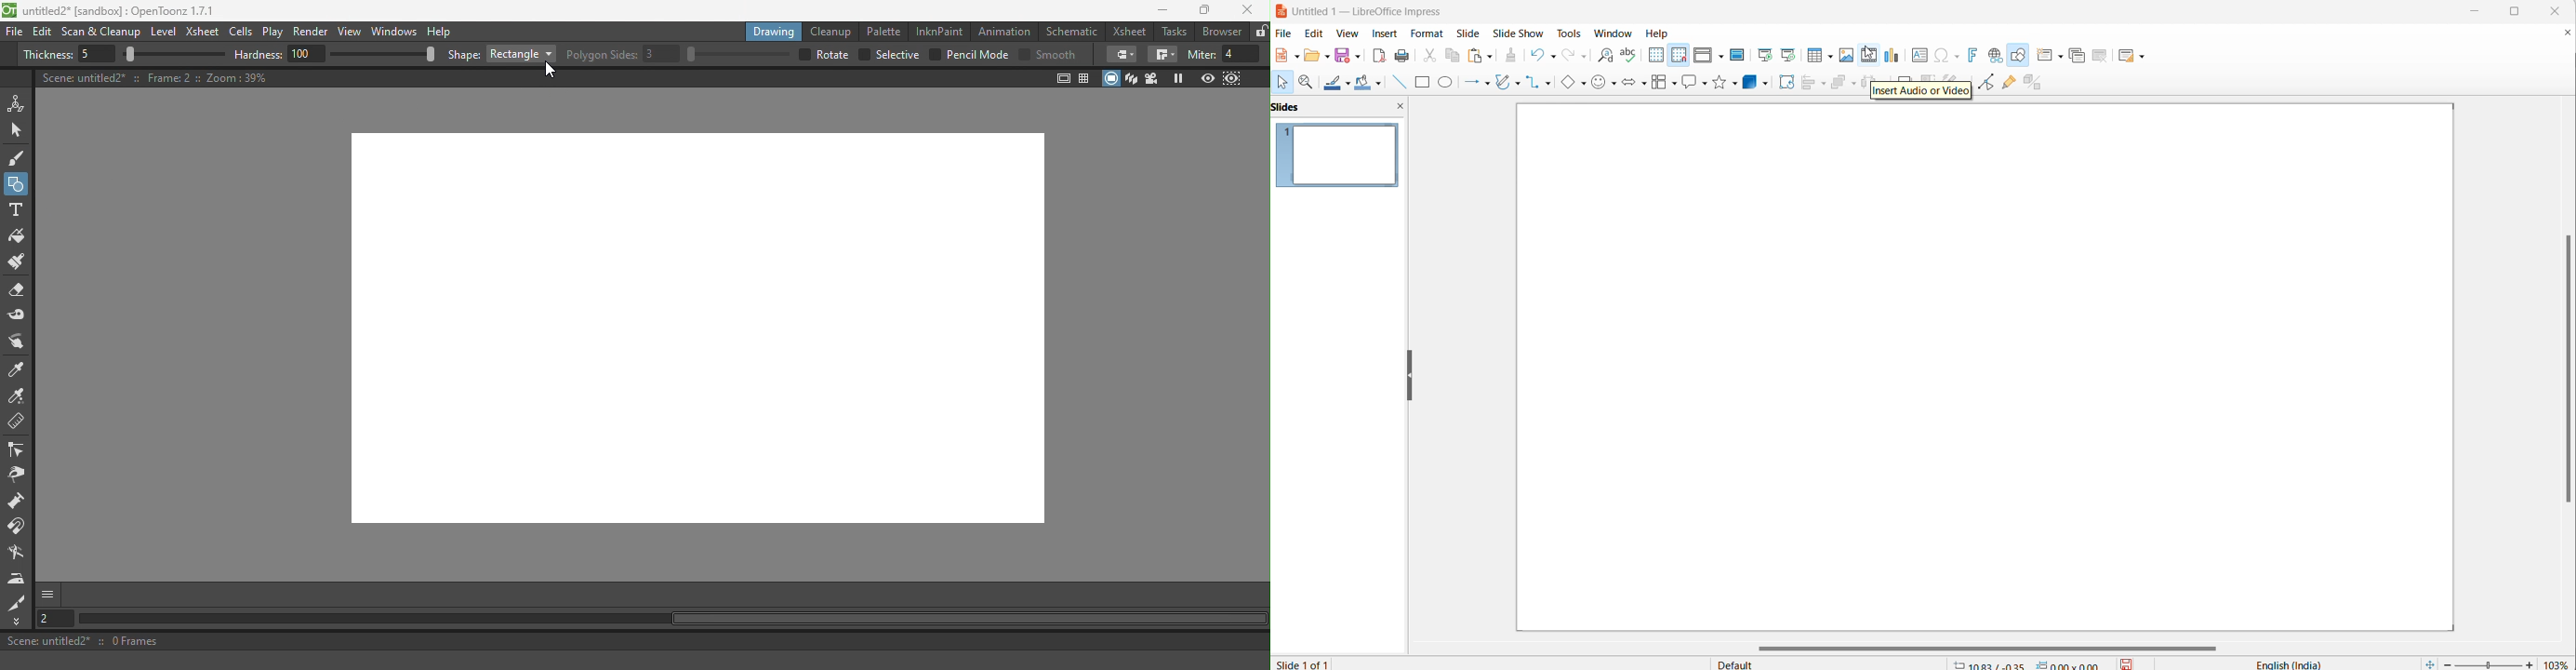 This screenshot has height=672, width=2576. What do you see at coordinates (1824, 85) in the screenshot?
I see `align options` at bounding box center [1824, 85].